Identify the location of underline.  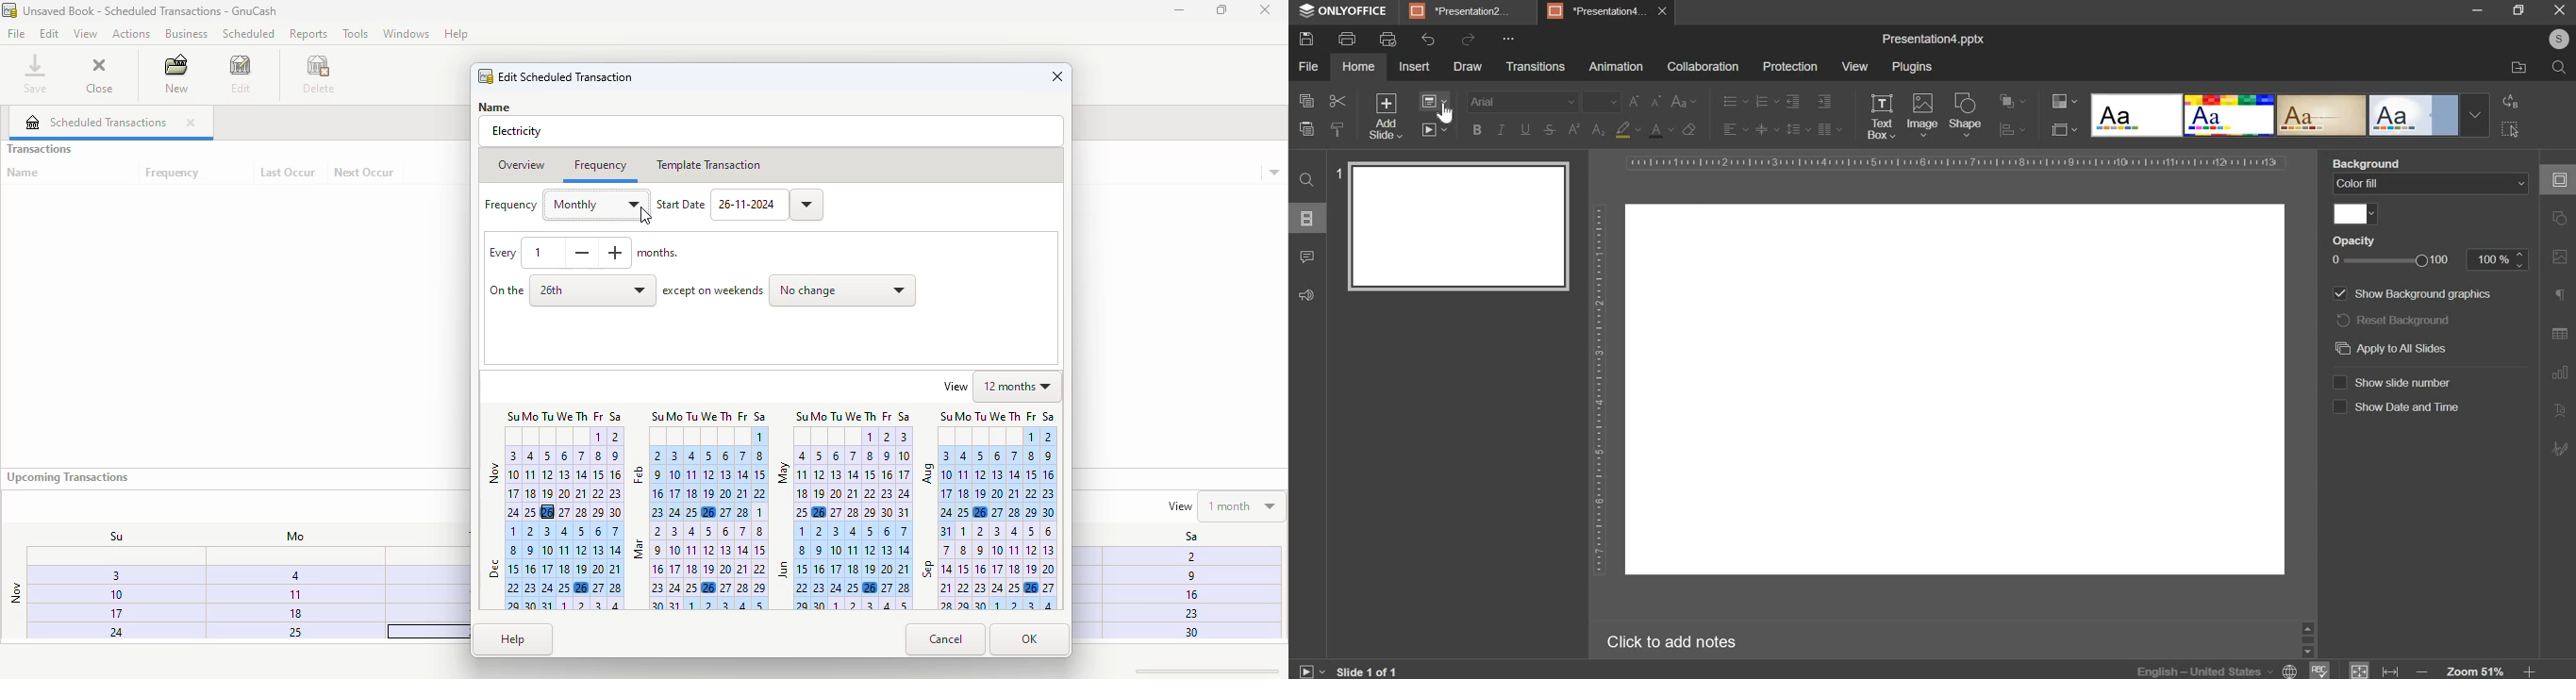
(1525, 129).